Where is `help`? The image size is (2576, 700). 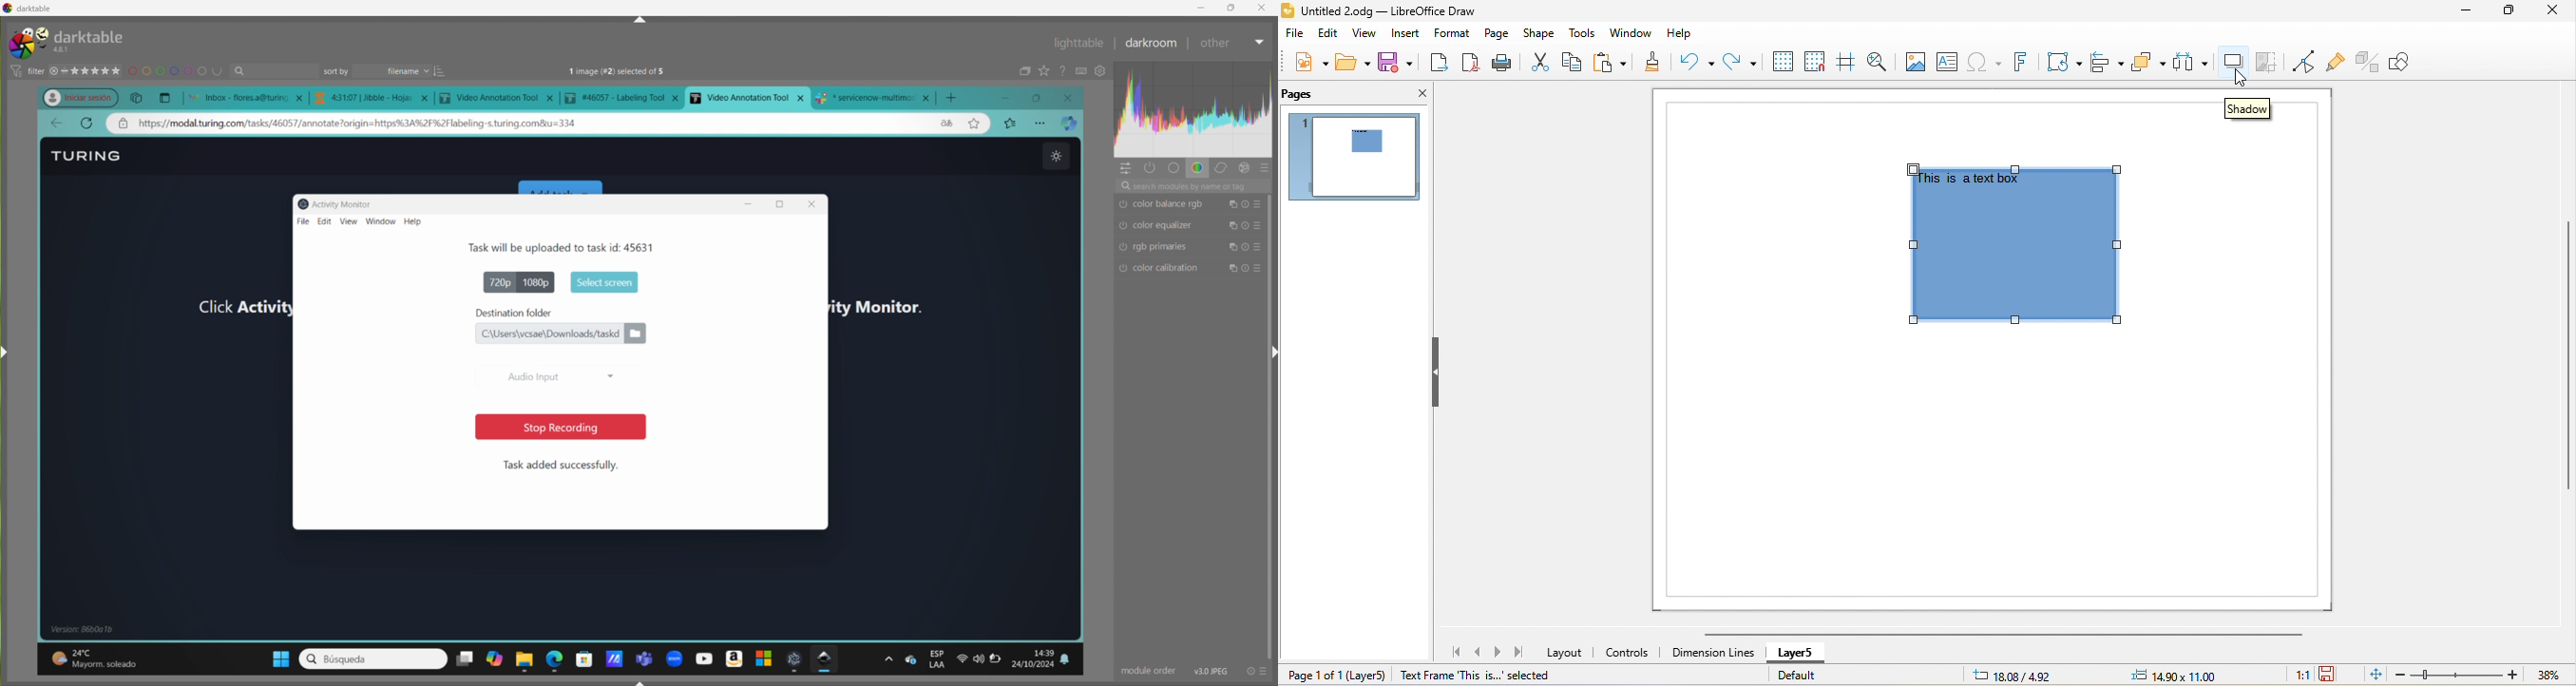 help is located at coordinates (418, 222).